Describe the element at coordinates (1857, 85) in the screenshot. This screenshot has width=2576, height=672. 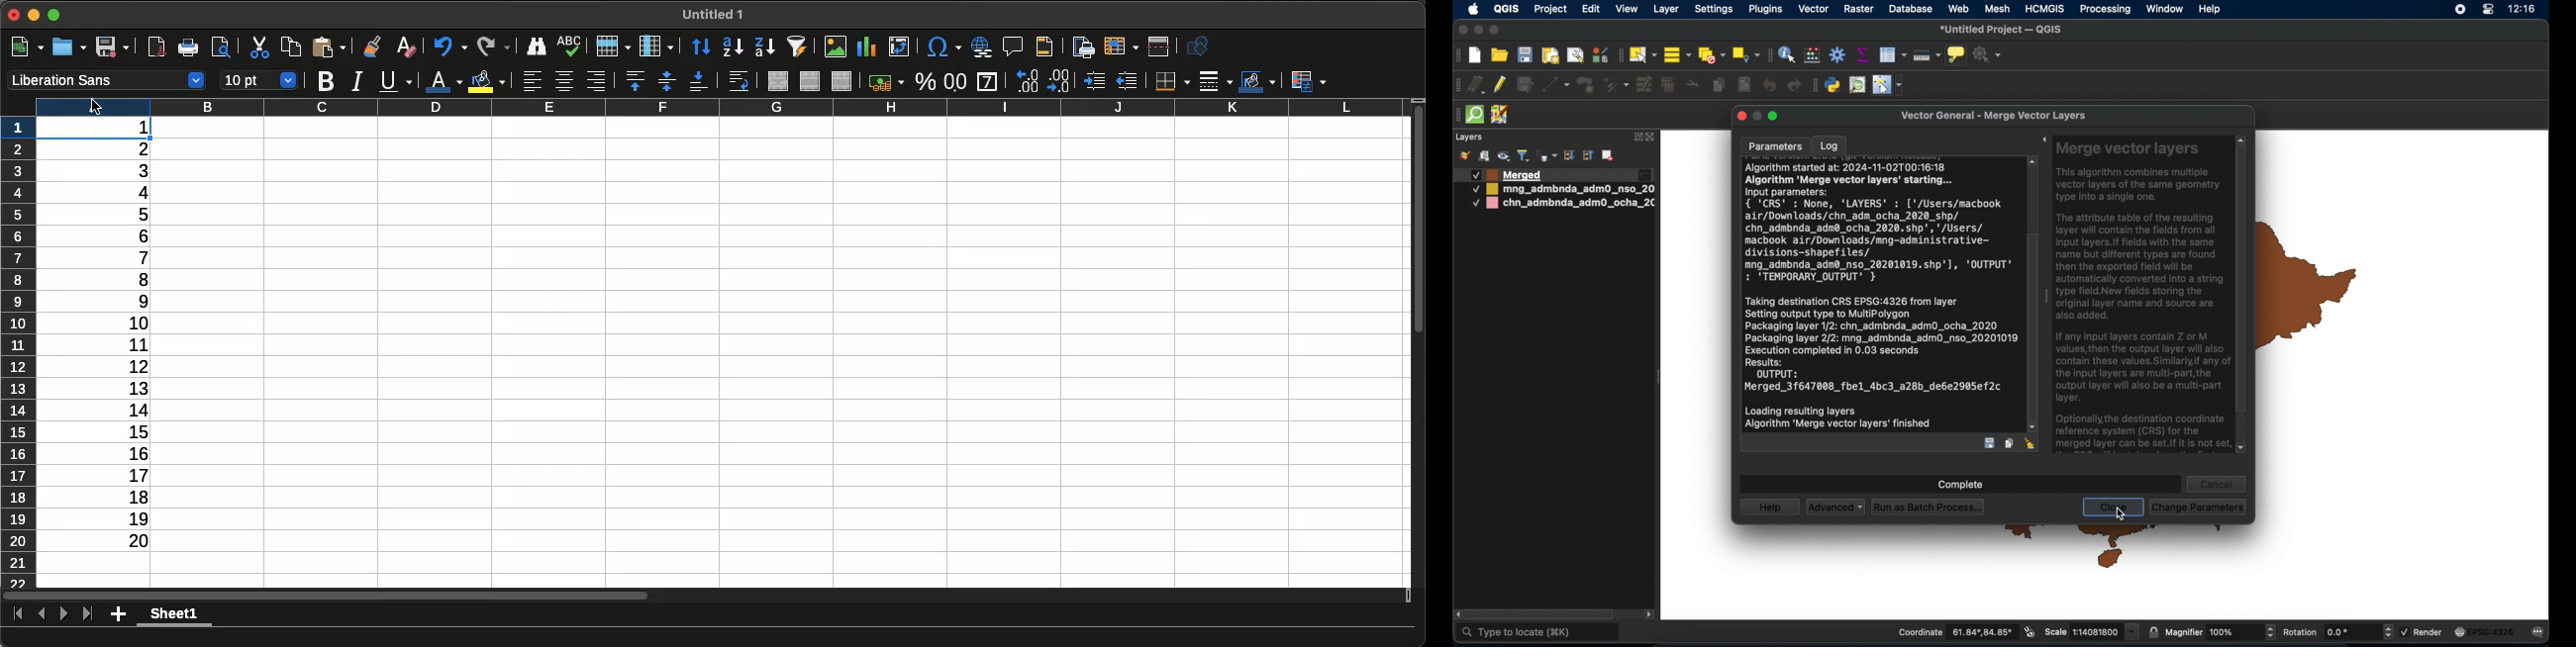
I see `osm place search` at that location.